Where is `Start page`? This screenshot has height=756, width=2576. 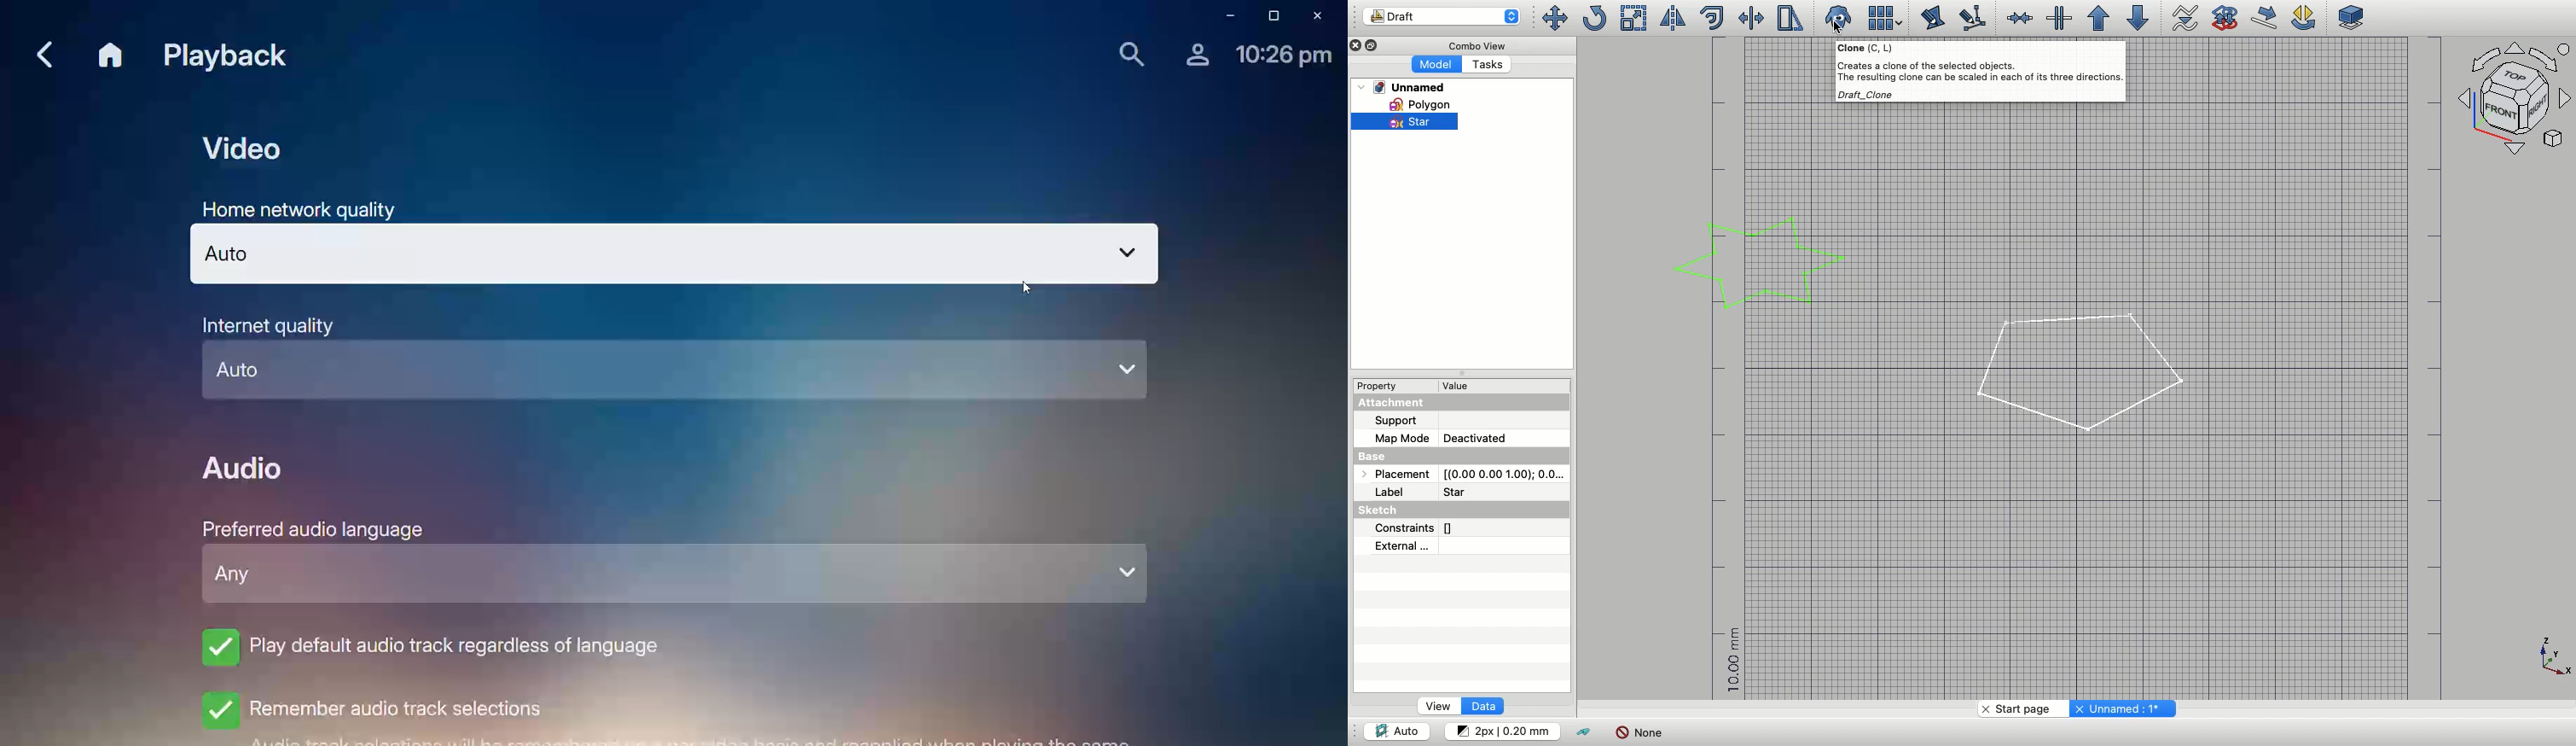 Start page is located at coordinates (2020, 708).